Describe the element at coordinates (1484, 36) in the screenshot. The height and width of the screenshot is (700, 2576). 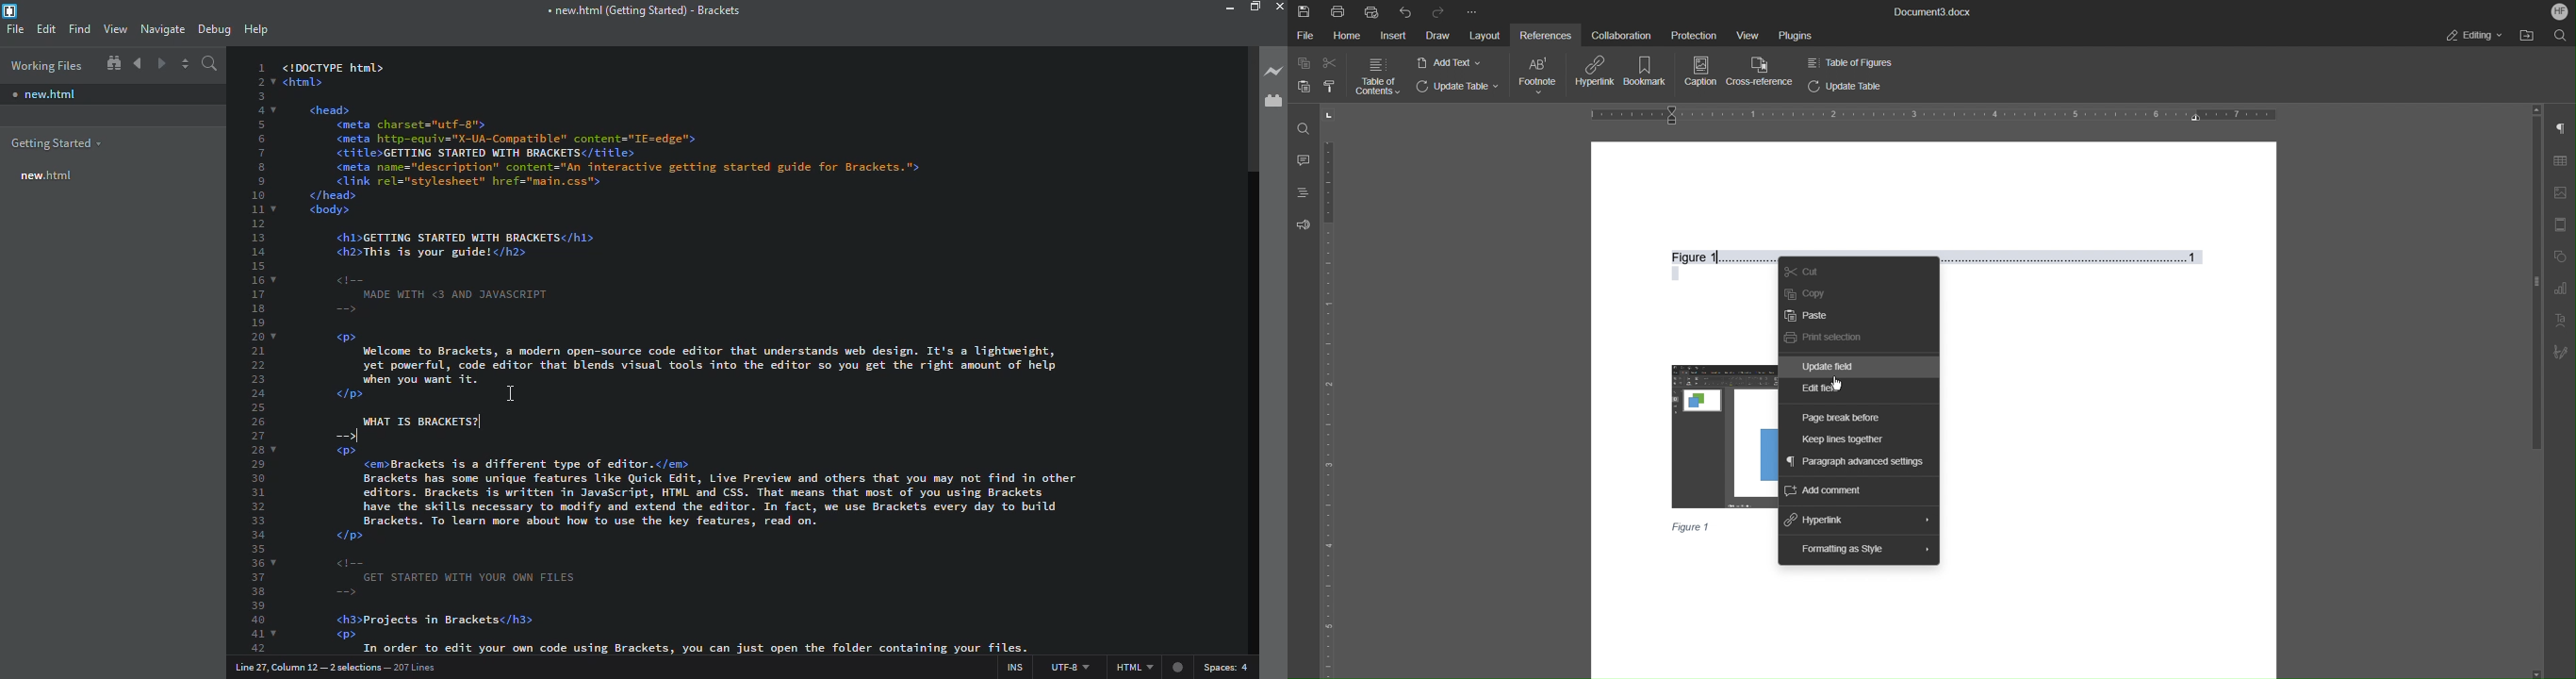
I see `Layout` at that location.